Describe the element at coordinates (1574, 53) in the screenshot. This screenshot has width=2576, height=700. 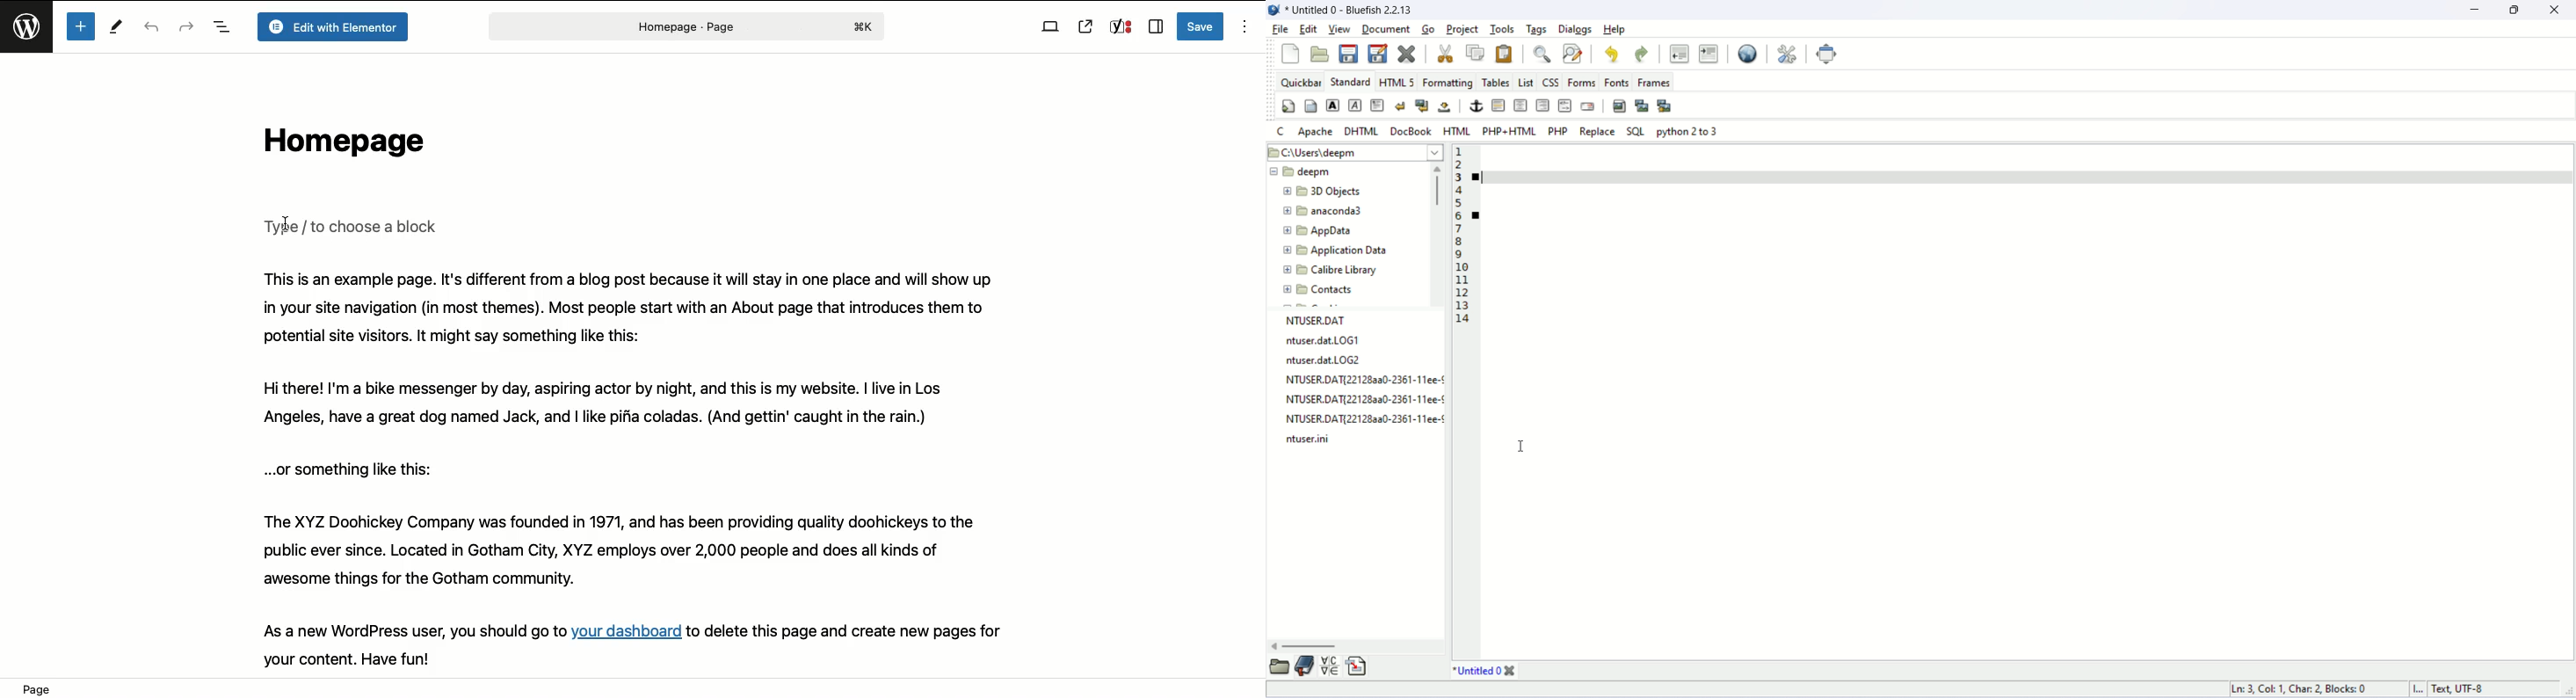
I see `find and replace` at that location.